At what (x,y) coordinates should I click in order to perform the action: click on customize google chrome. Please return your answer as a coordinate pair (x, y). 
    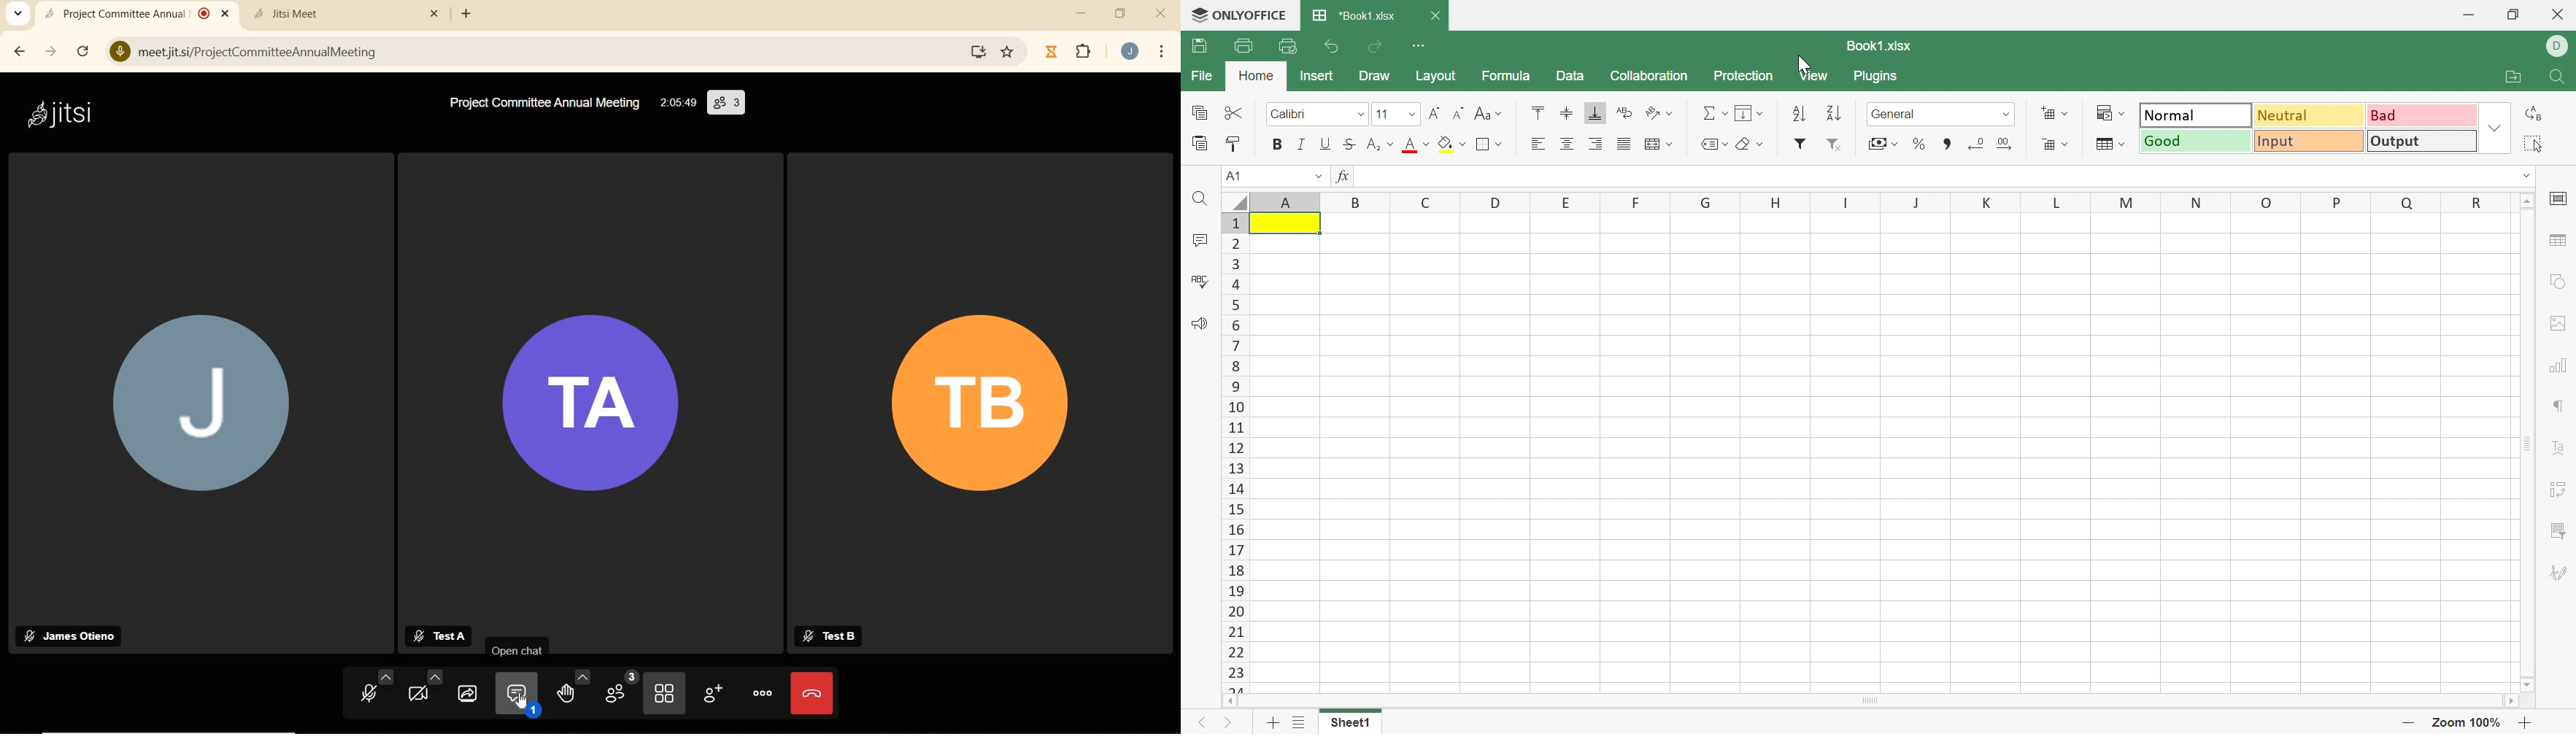
    Looking at the image, I should click on (1163, 51).